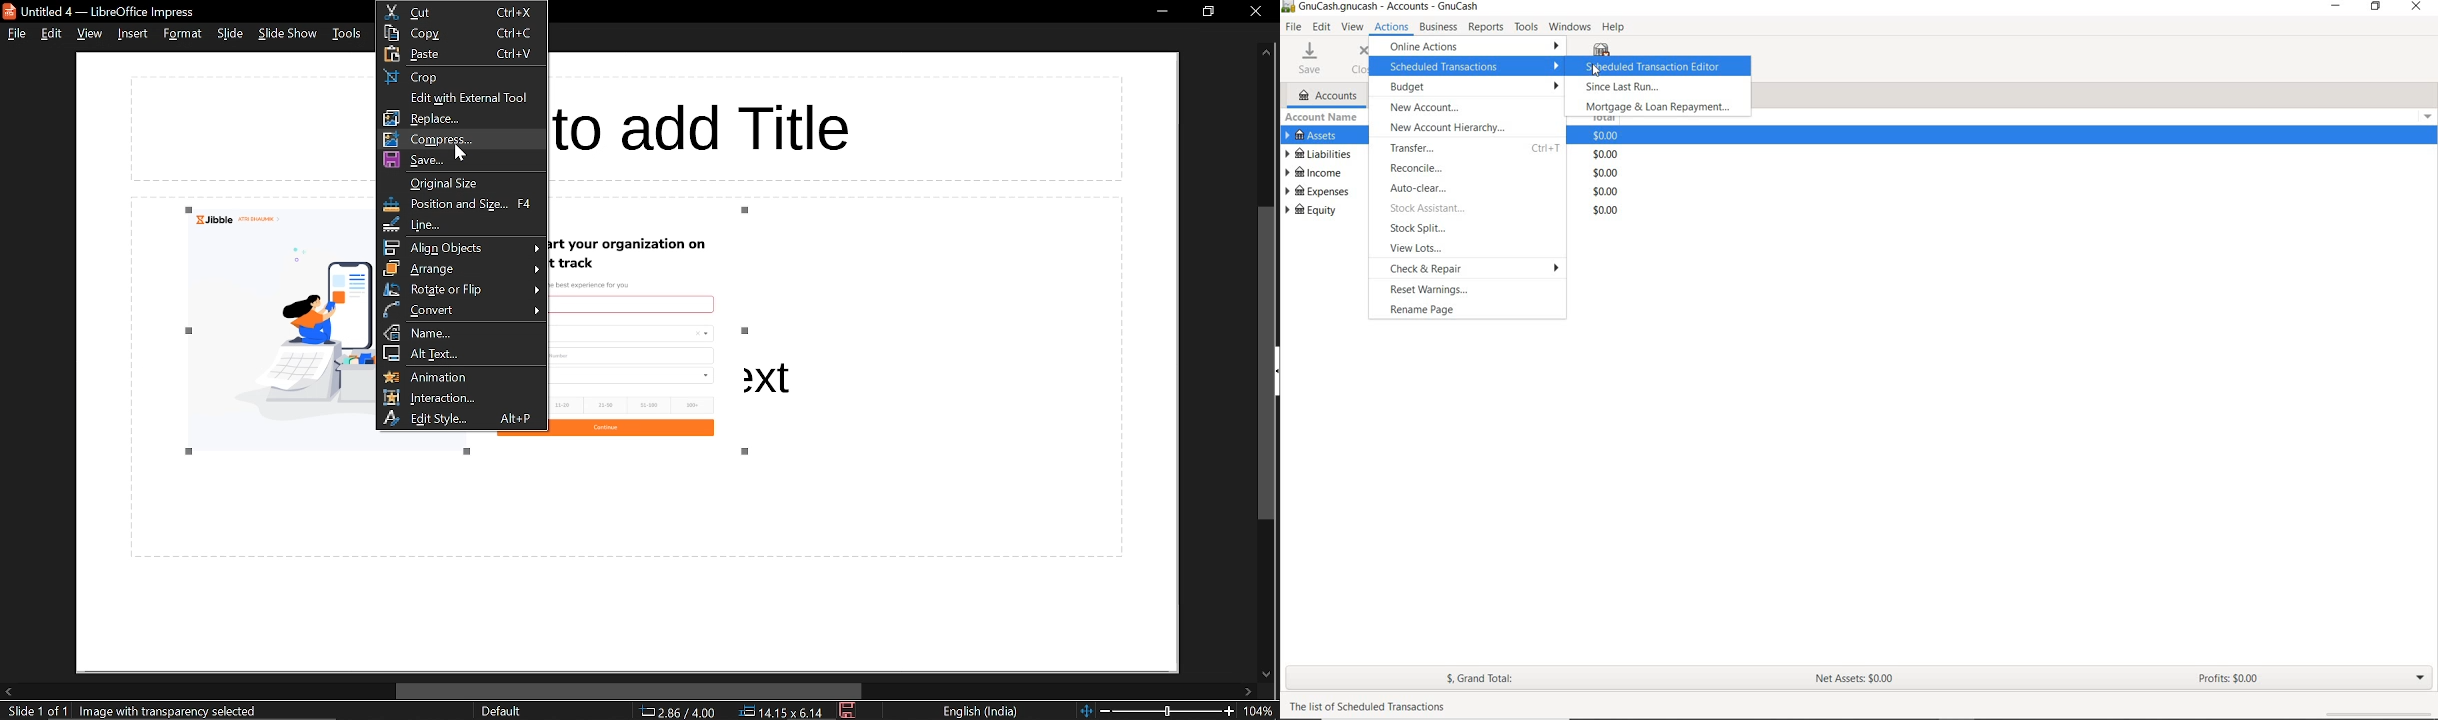 Image resolution: width=2464 pixels, height=728 pixels. What do you see at coordinates (1470, 147) in the screenshot?
I see `TRANSFER` at bounding box center [1470, 147].